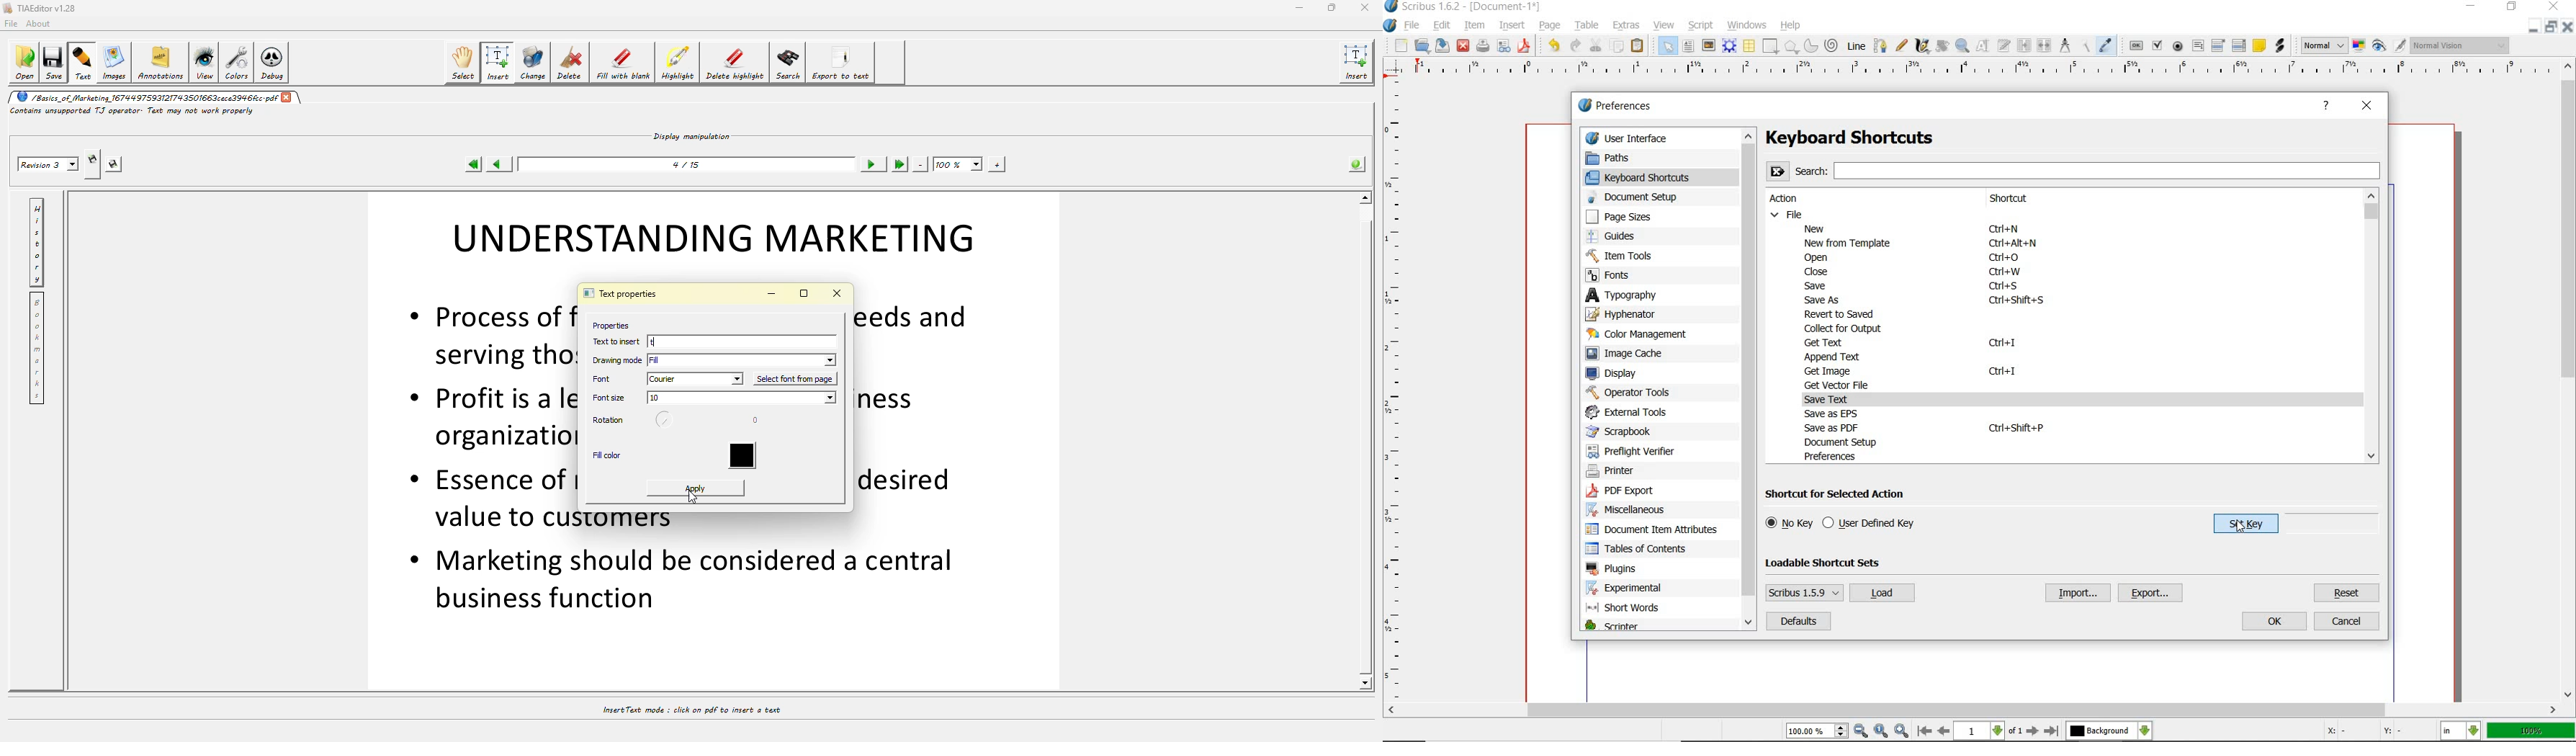 Image resolution: width=2576 pixels, height=756 pixels. What do you see at coordinates (112, 62) in the screenshot?
I see `images` at bounding box center [112, 62].